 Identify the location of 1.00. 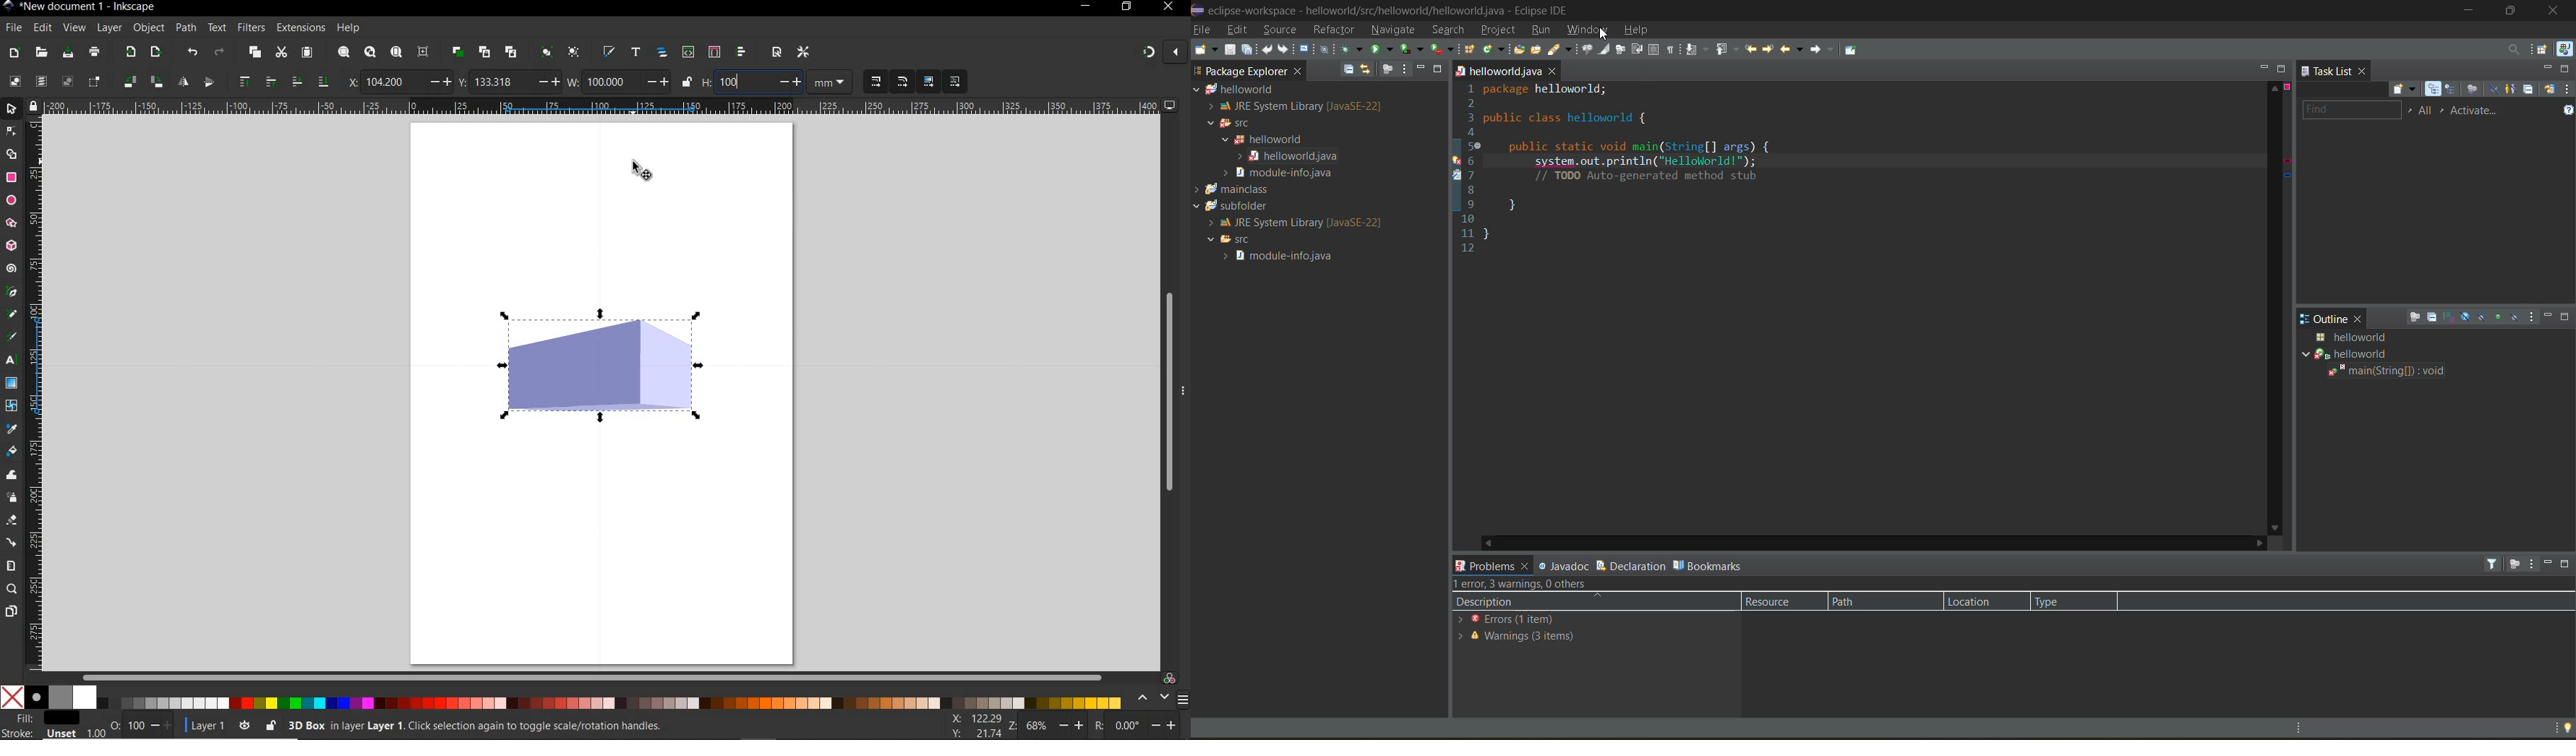
(95, 731).